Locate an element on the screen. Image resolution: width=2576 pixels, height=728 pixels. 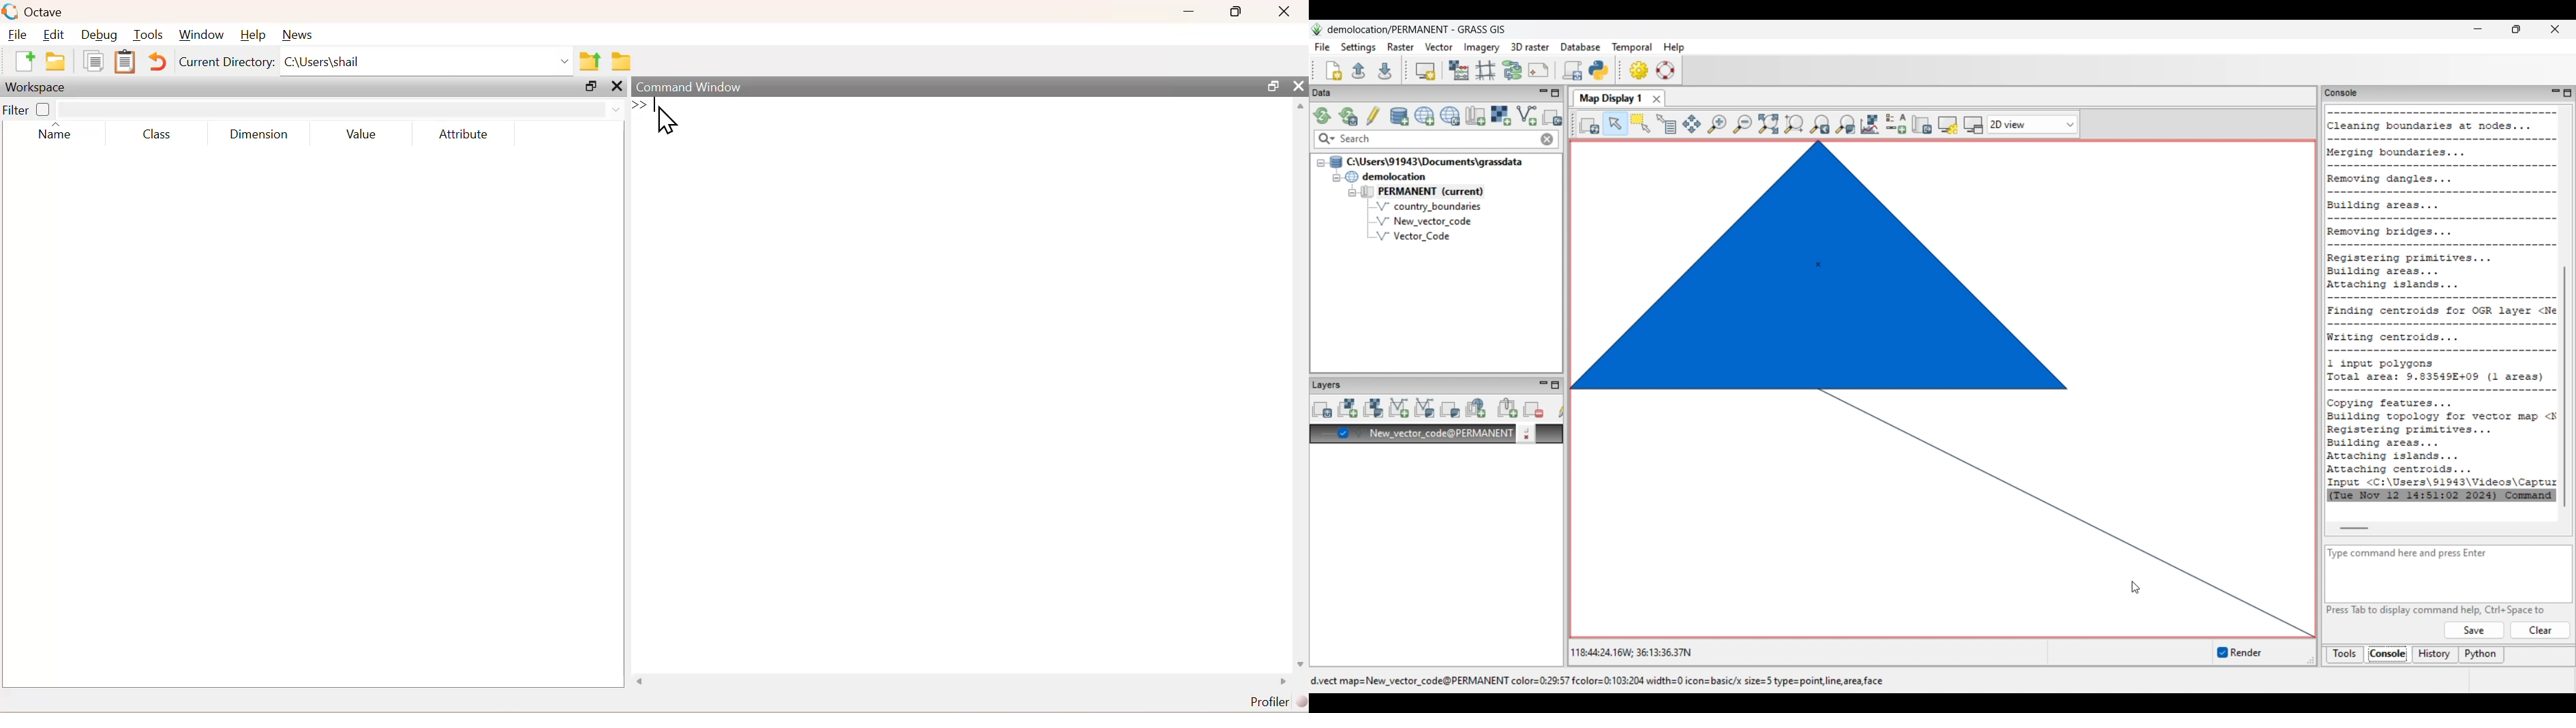
Window is located at coordinates (203, 33).